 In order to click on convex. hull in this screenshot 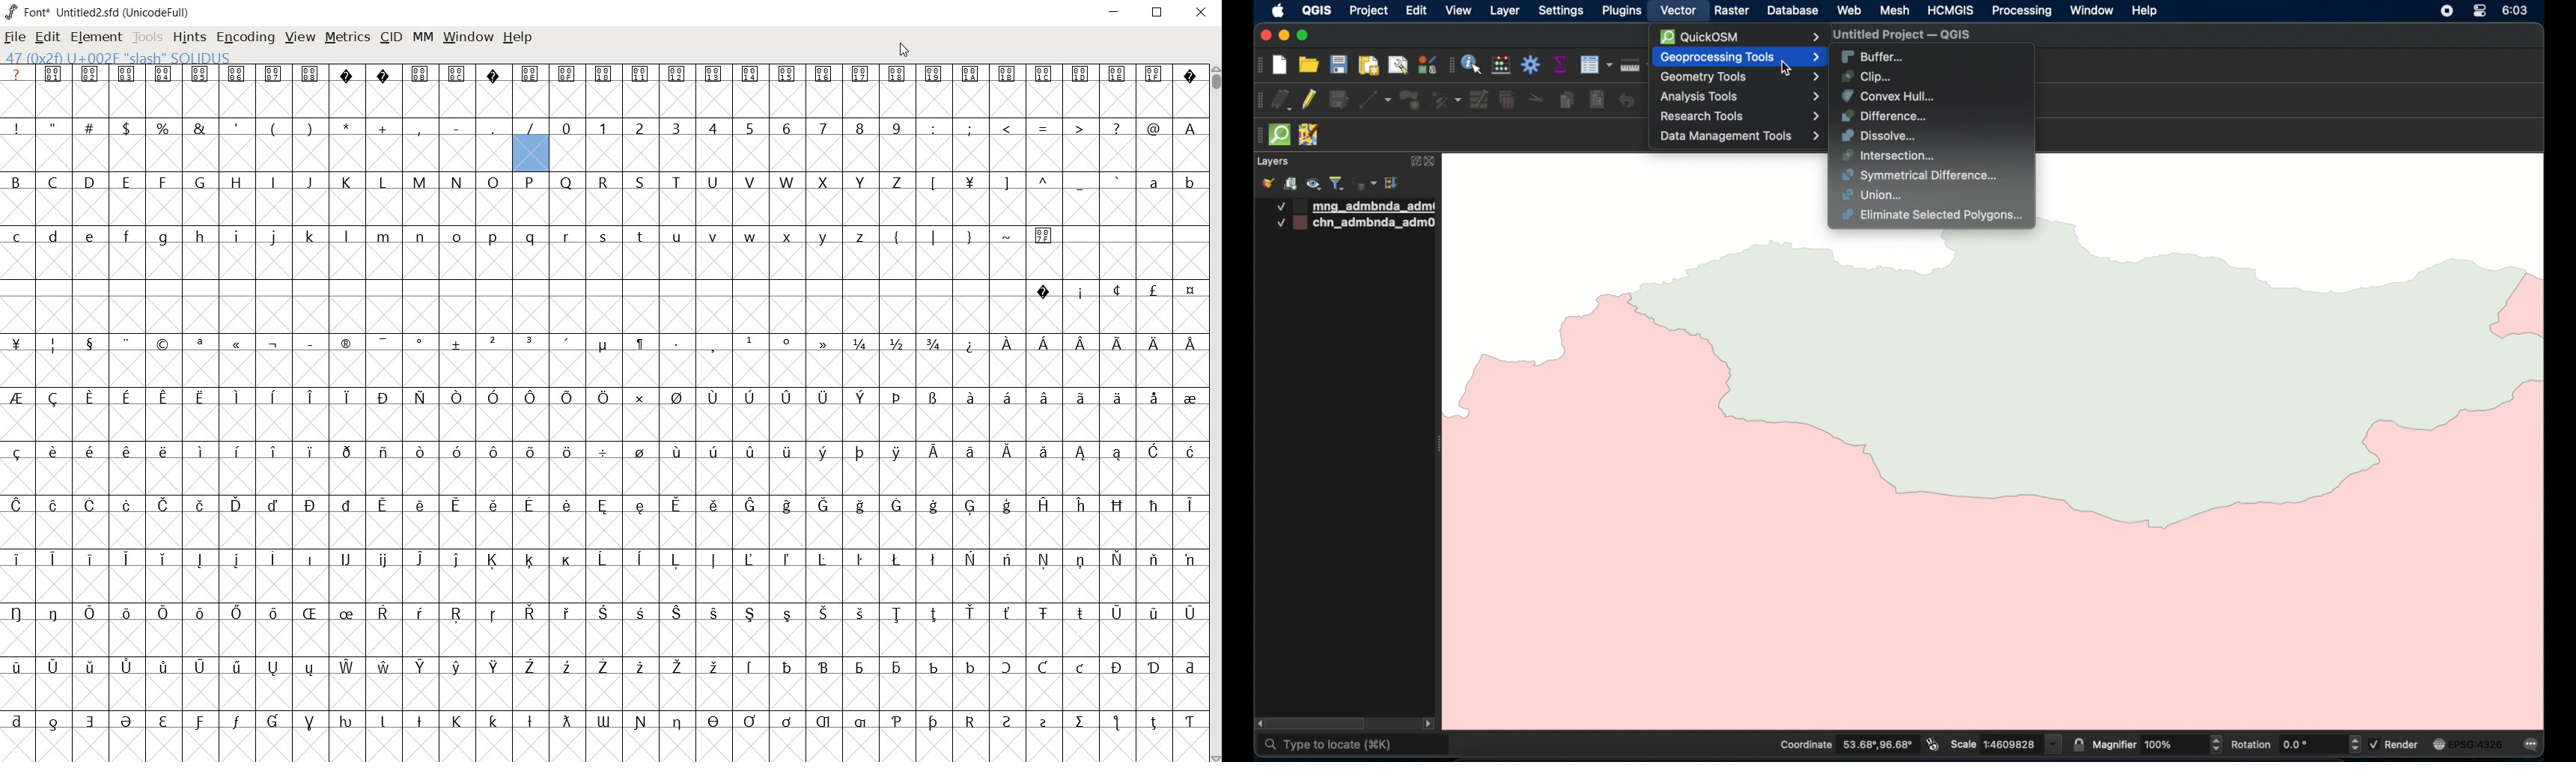, I will do `click(1888, 96)`.